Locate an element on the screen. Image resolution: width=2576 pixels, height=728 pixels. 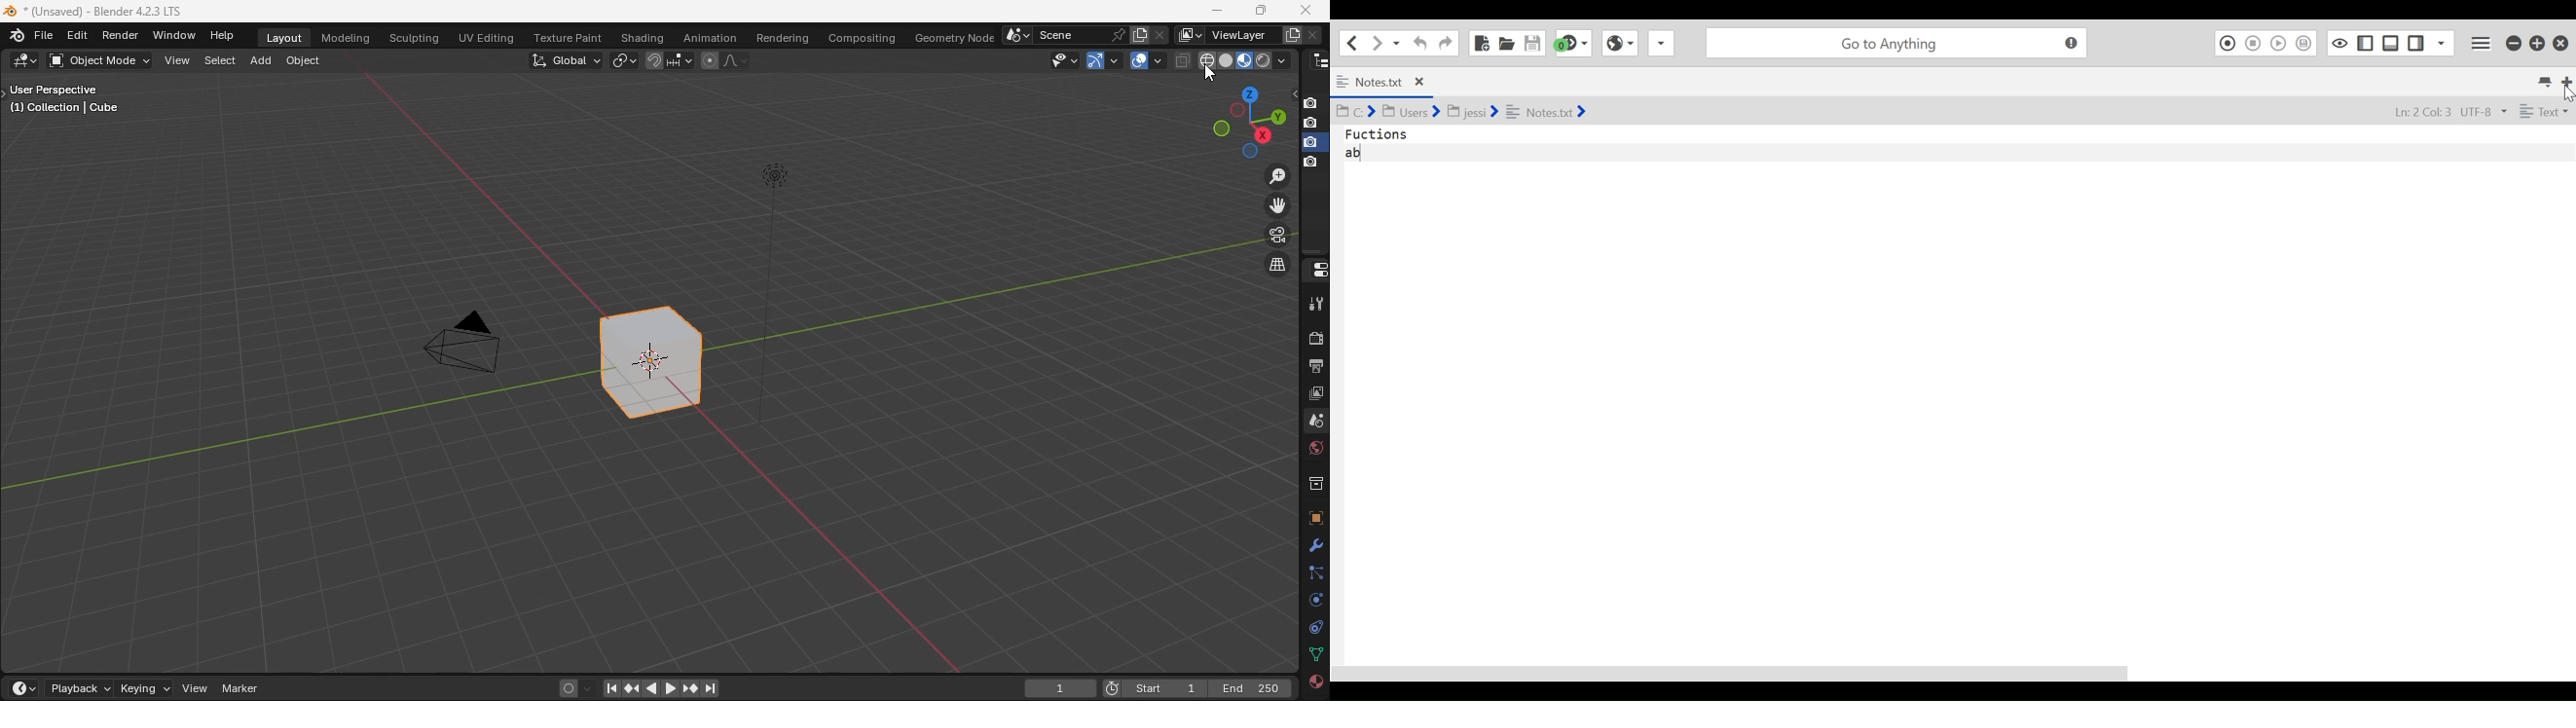
Ln: 2 Col: 3 is located at coordinates (2418, 111).